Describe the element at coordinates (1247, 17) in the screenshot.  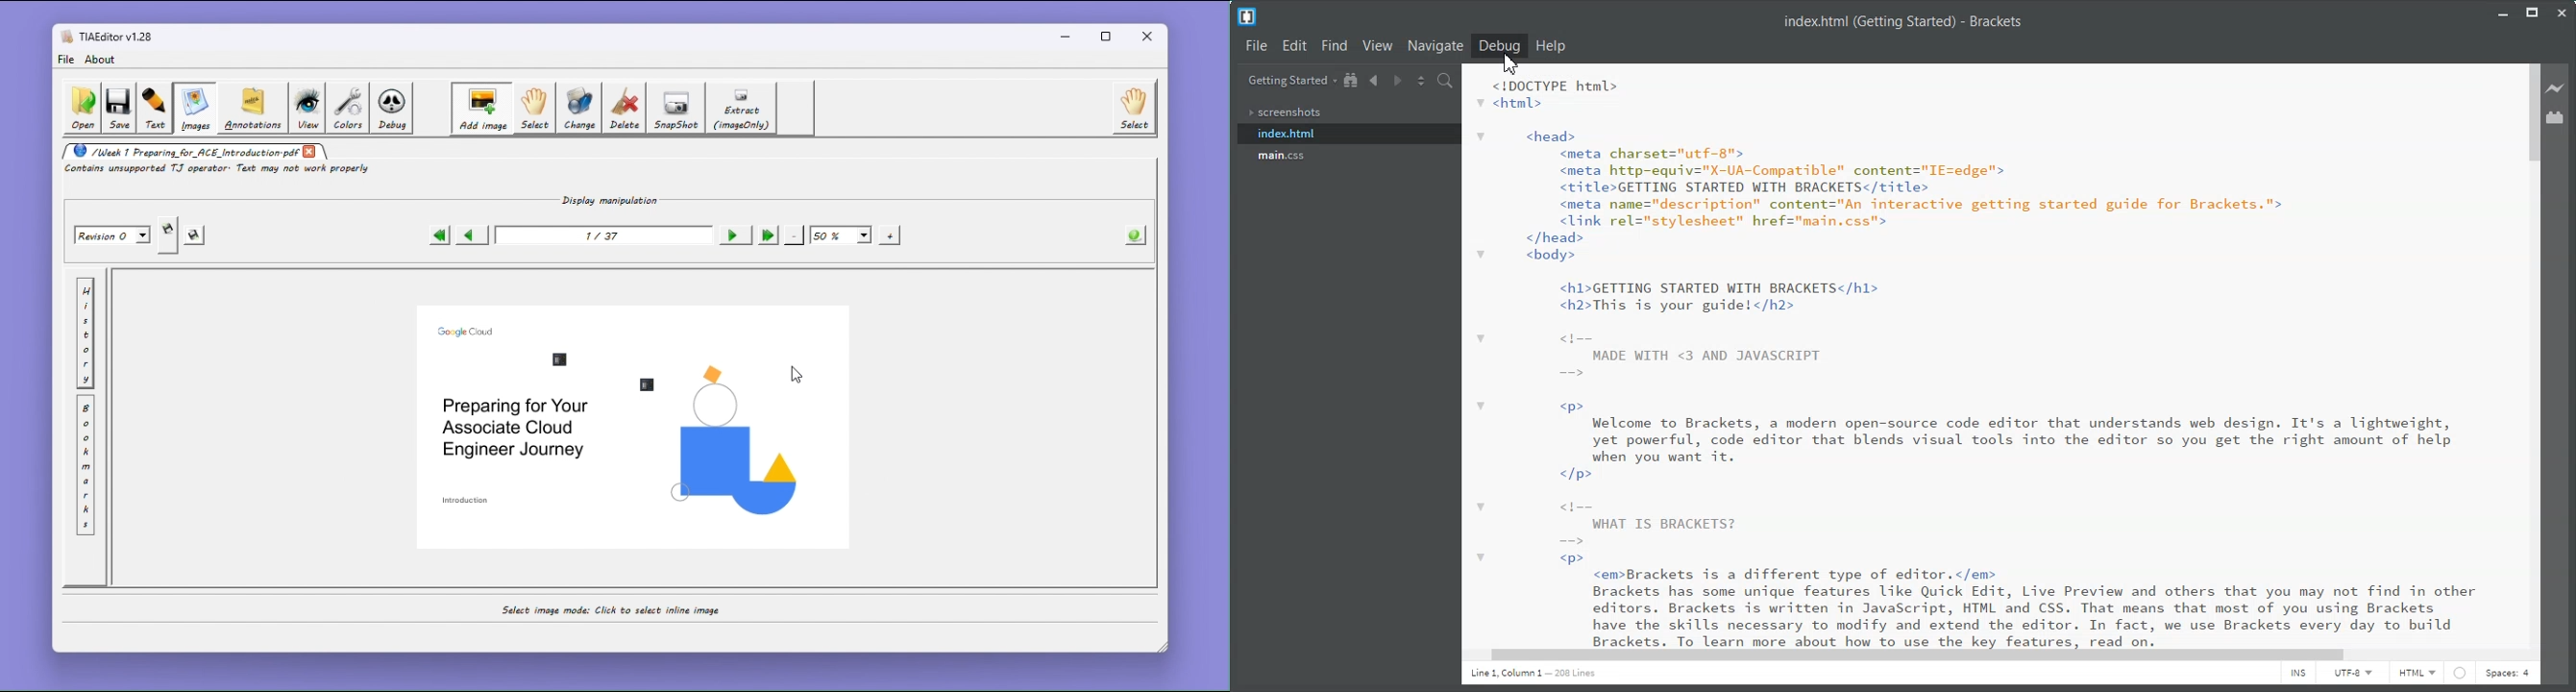
I see `Logo` at that location.